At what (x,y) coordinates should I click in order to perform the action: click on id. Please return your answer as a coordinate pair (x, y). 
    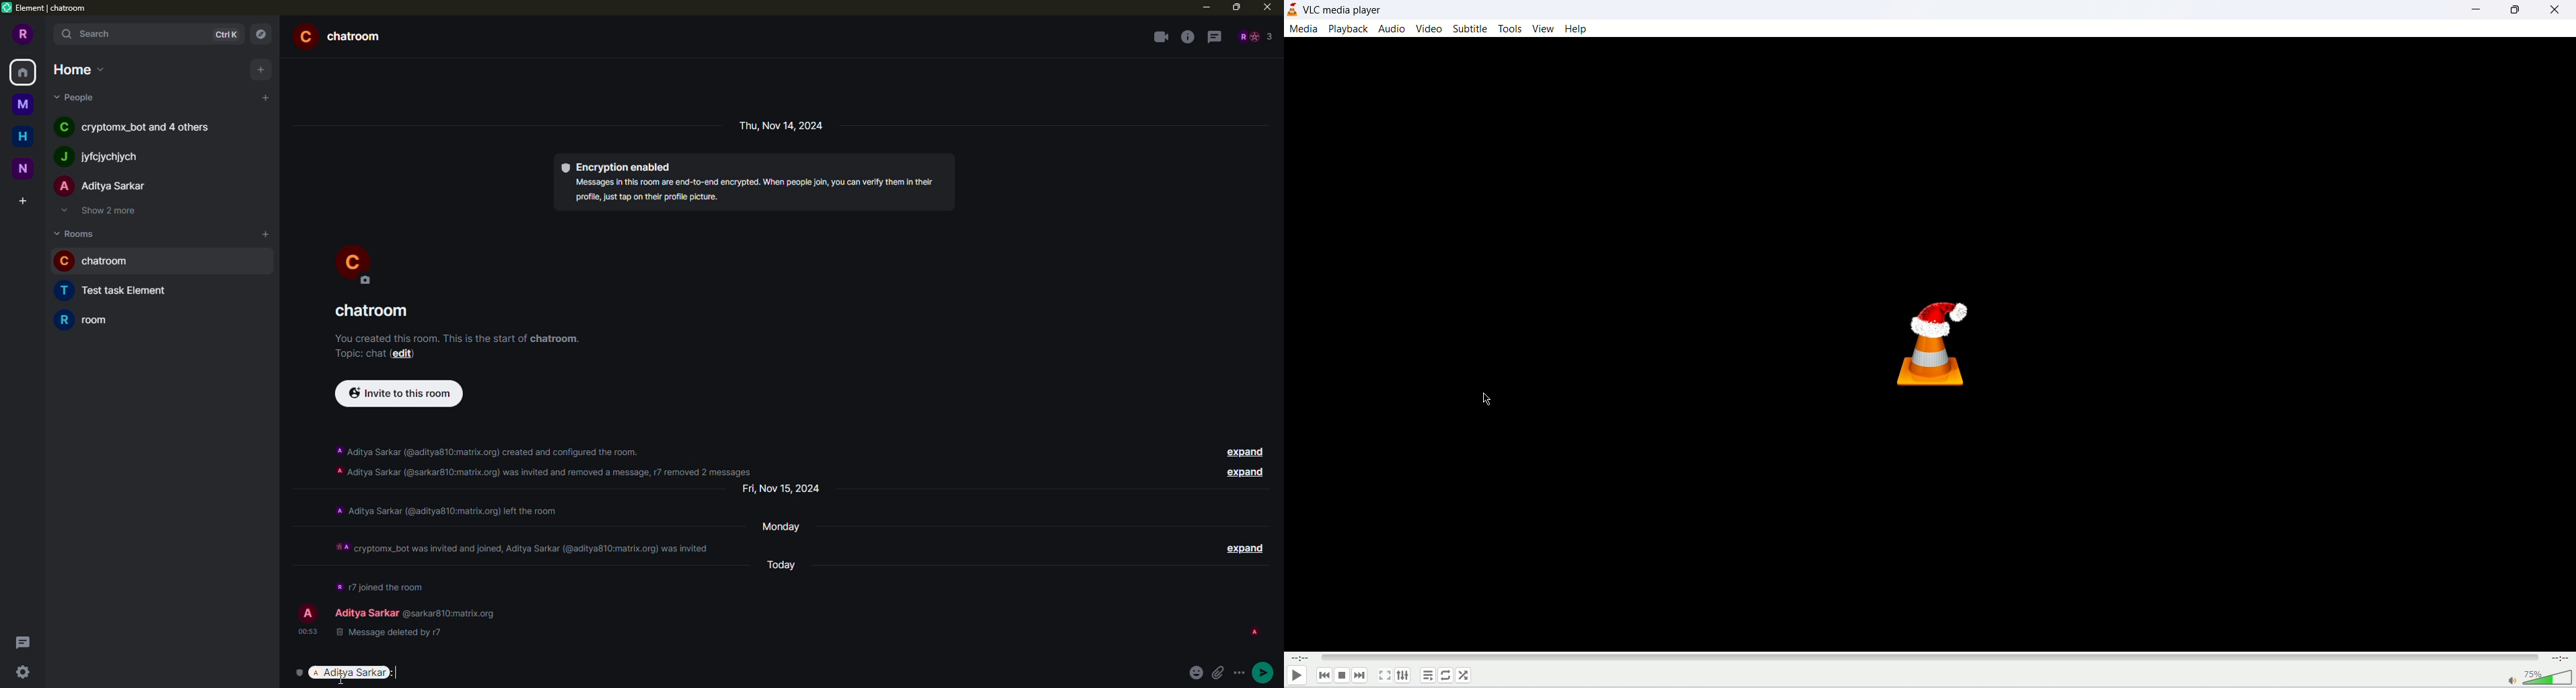
    Looking at the image, I should click on (1113, 632).